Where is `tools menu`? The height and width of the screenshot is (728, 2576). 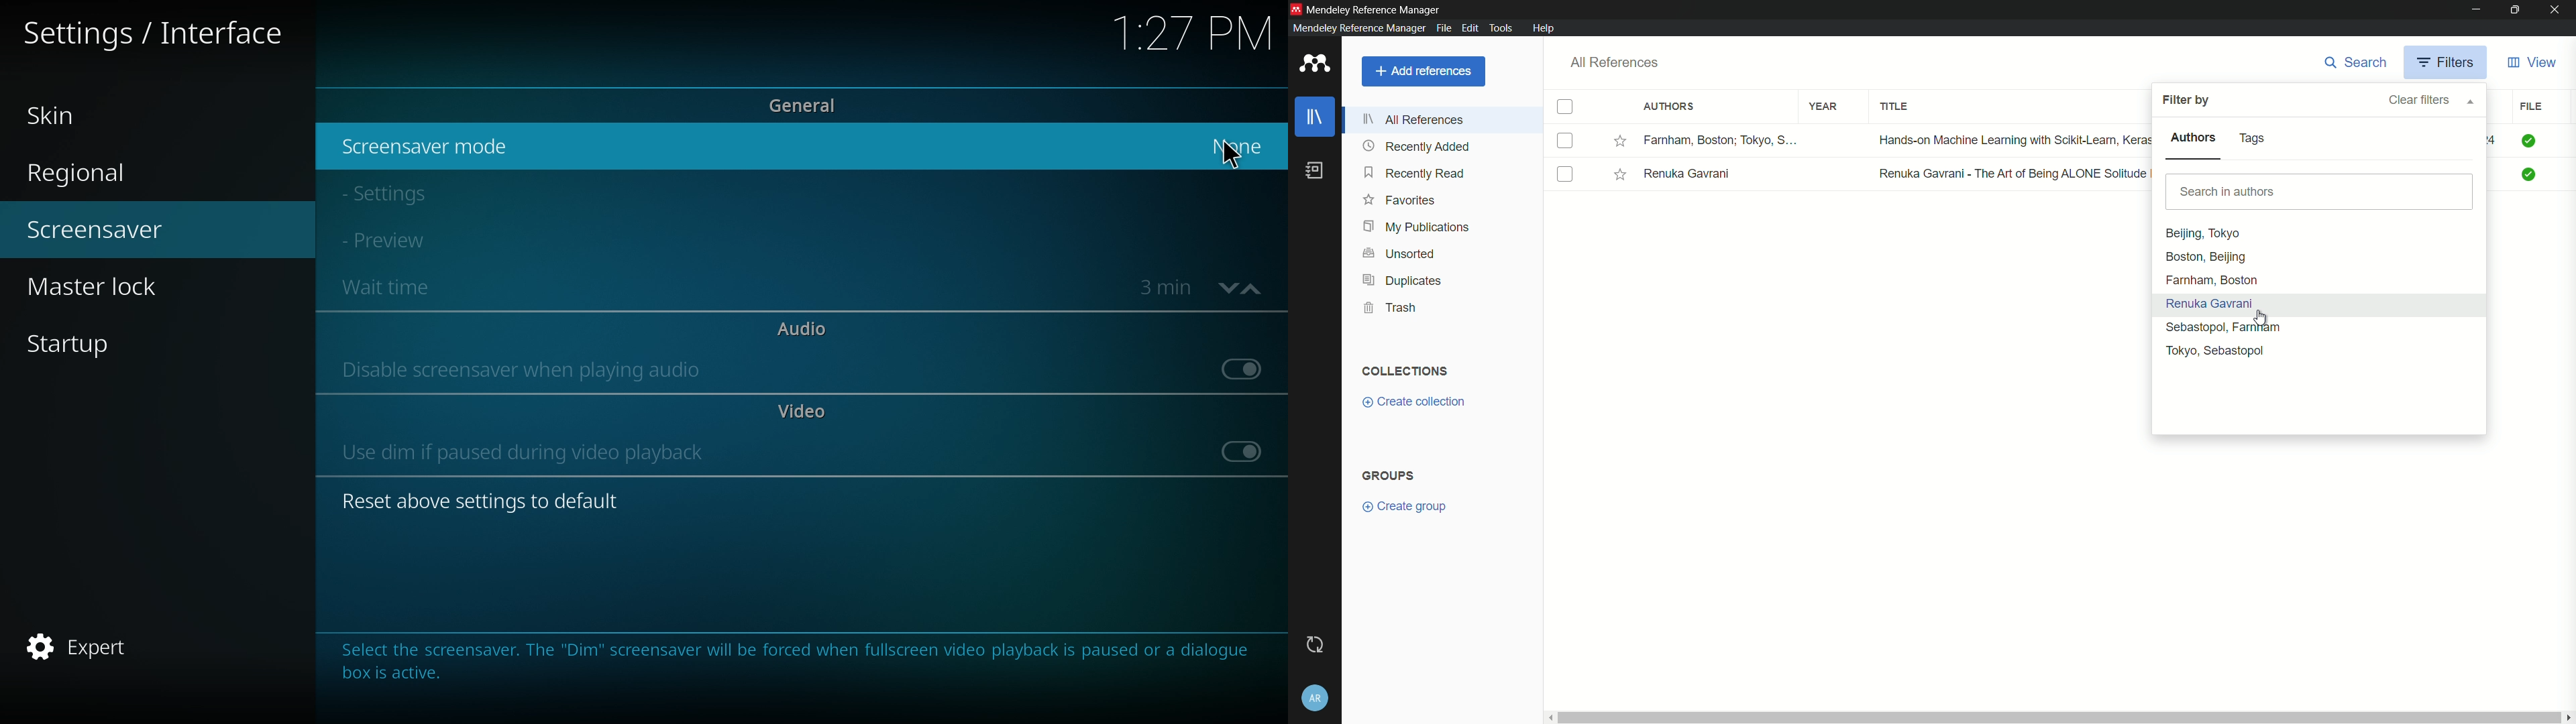
tools menu is located at coordinates (1500, 28).